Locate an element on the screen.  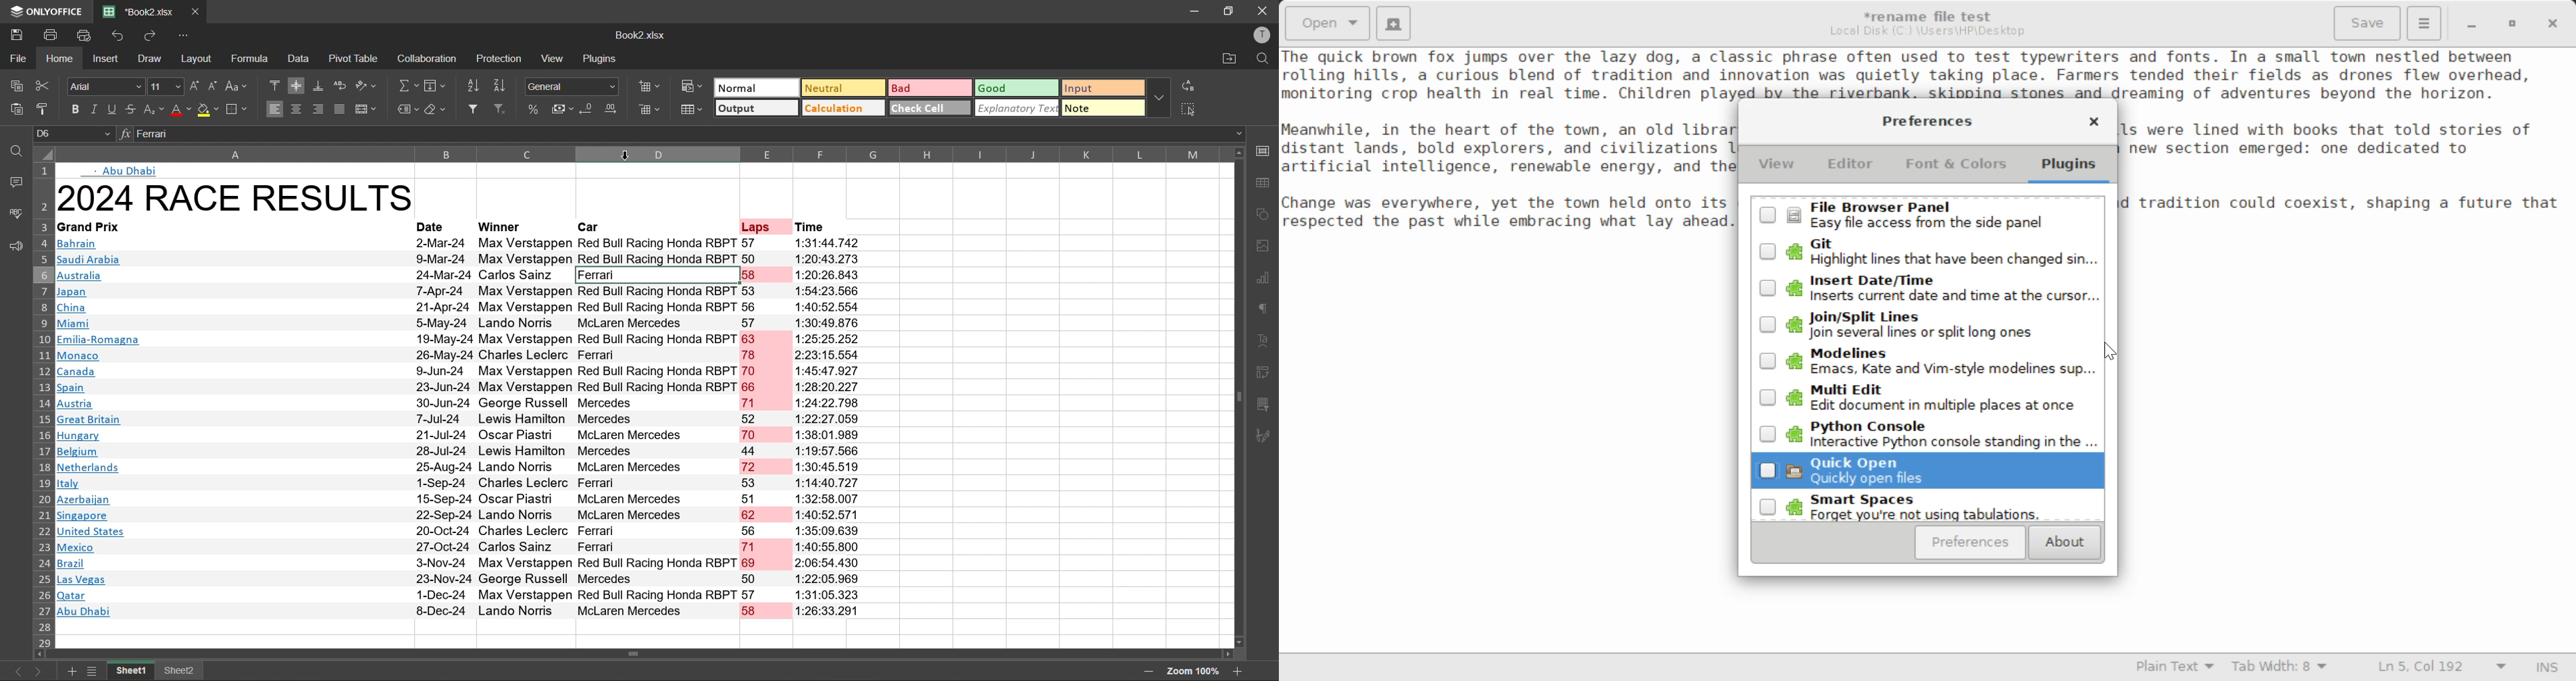
|Spain 23-Jun-24 Max Verstappen Red Bull Racing Honda RBPT 66 1:28:20.227 is located at coordinates (460, 388).